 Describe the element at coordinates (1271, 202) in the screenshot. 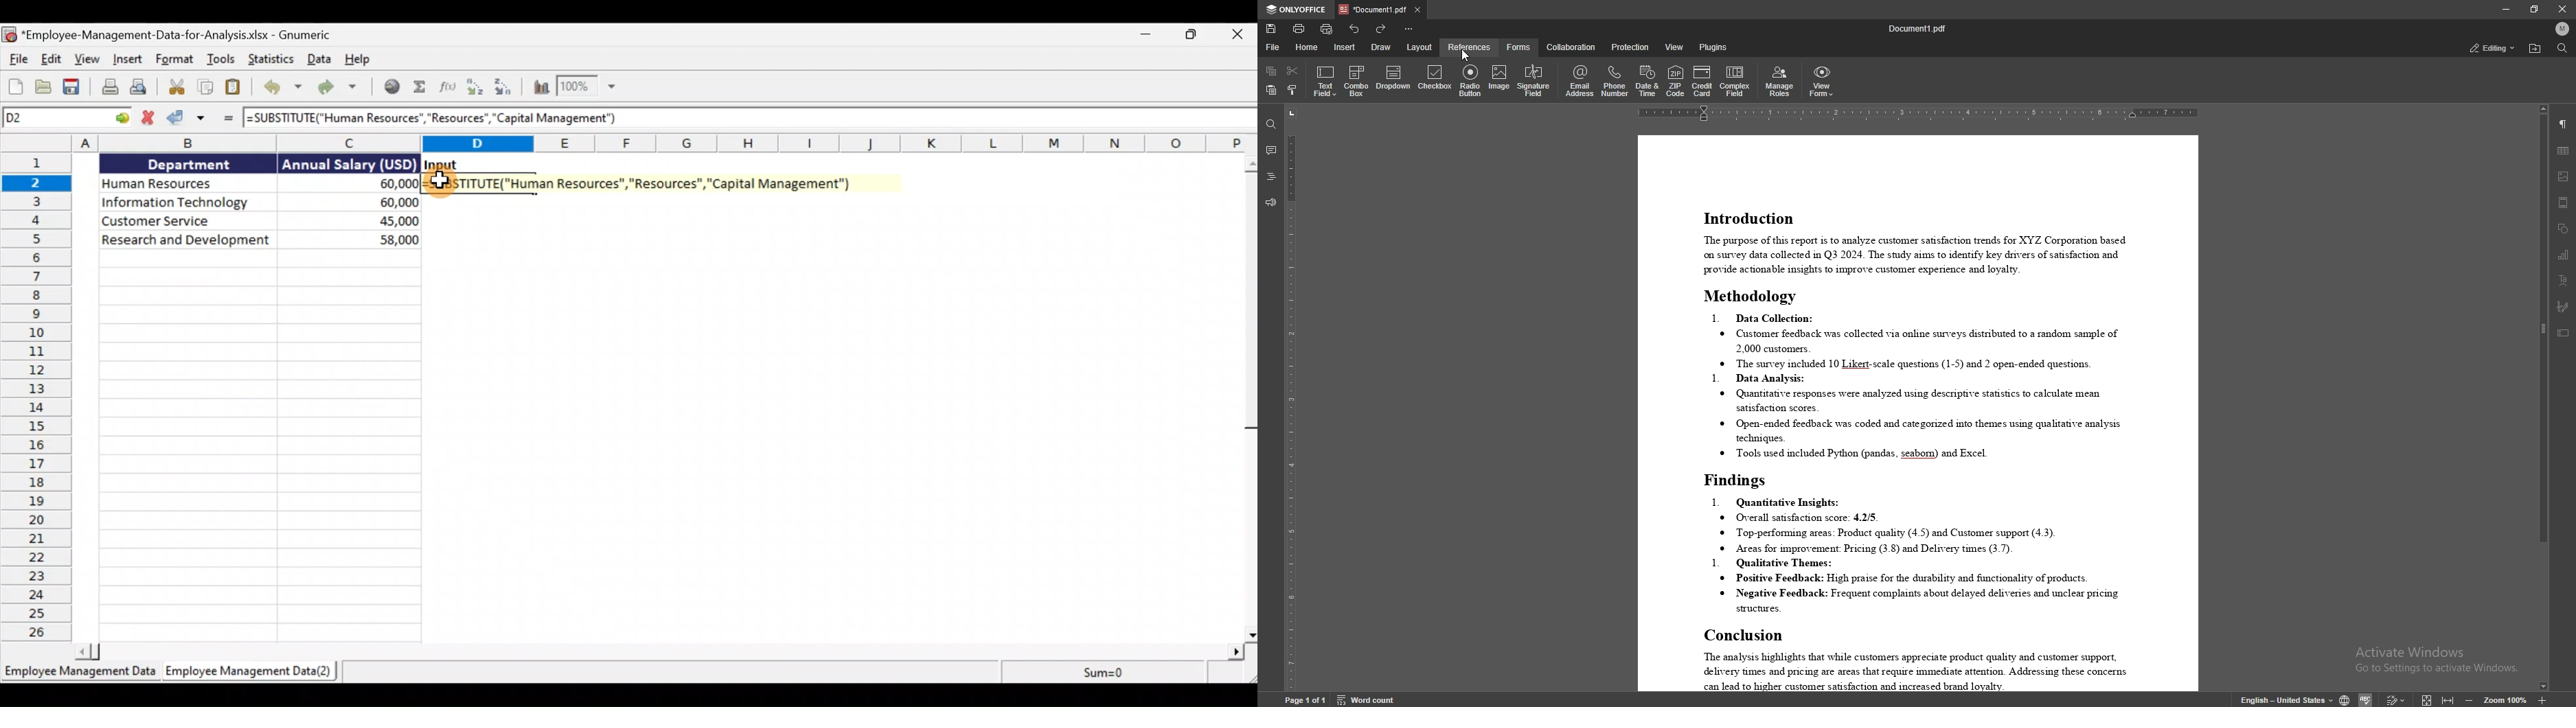

I see `feedback` at that location.